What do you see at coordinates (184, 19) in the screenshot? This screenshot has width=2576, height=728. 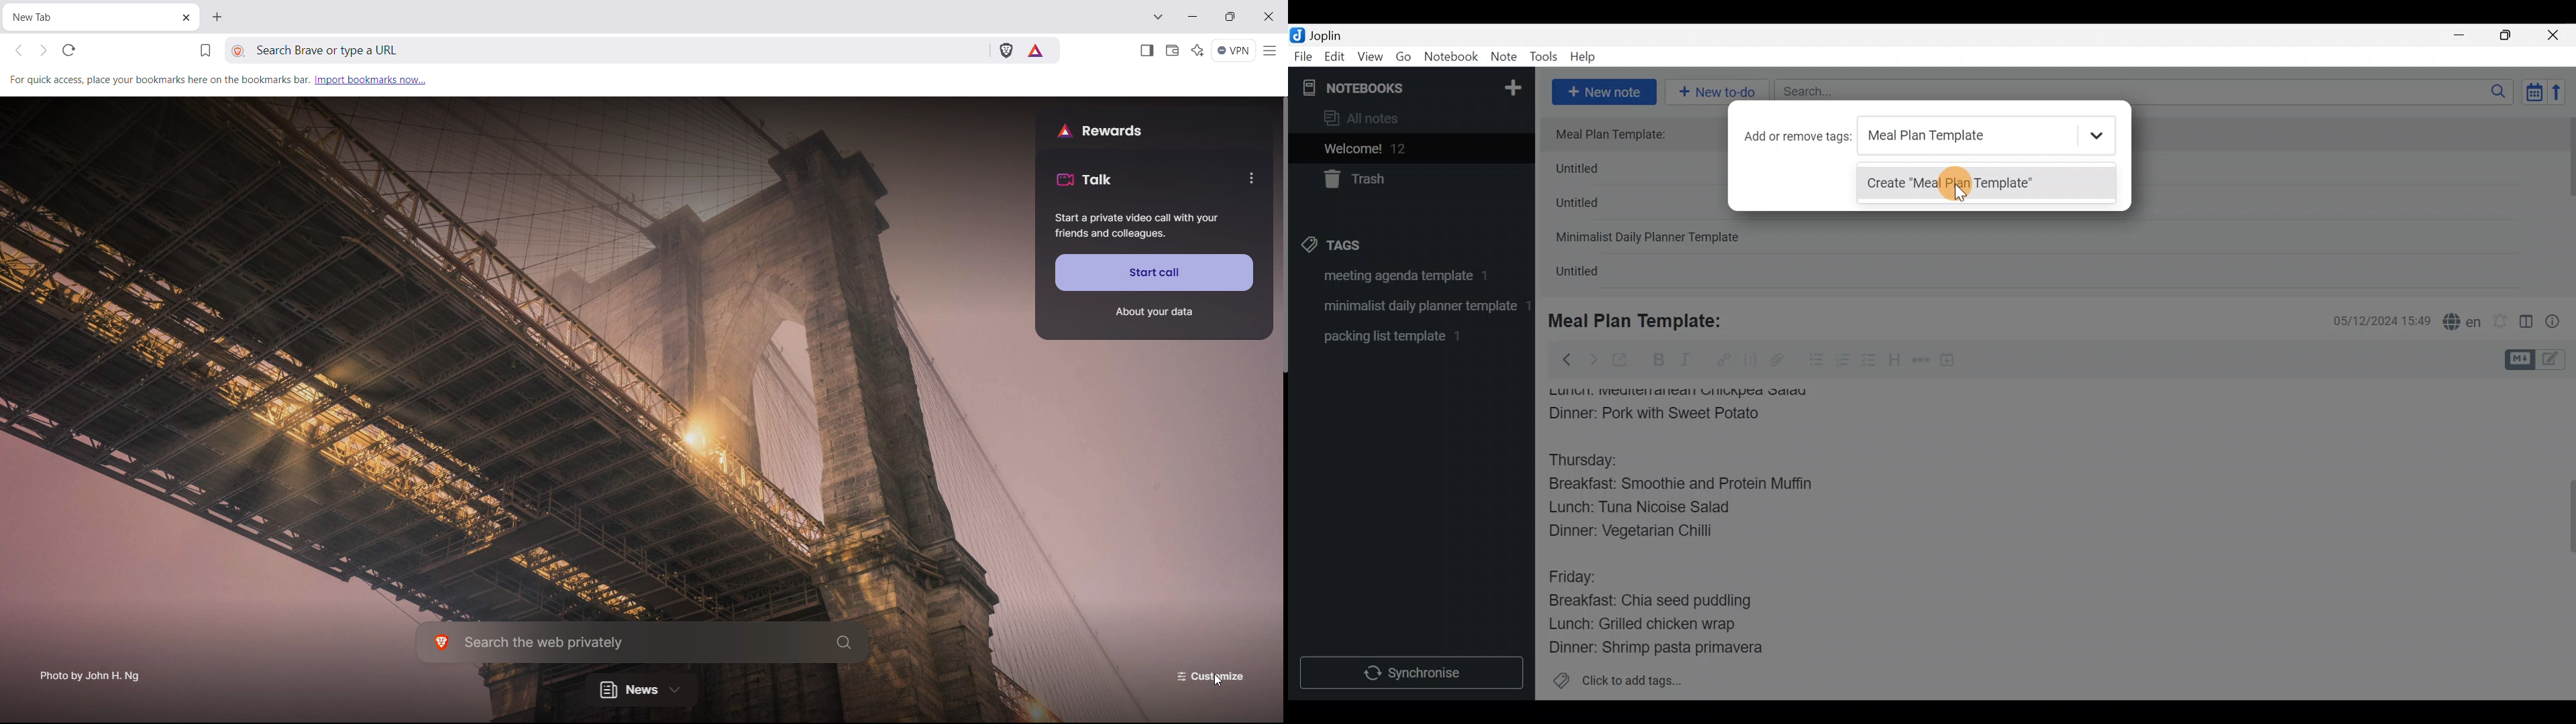 I see `close tab` at bounding box center [184, 19].